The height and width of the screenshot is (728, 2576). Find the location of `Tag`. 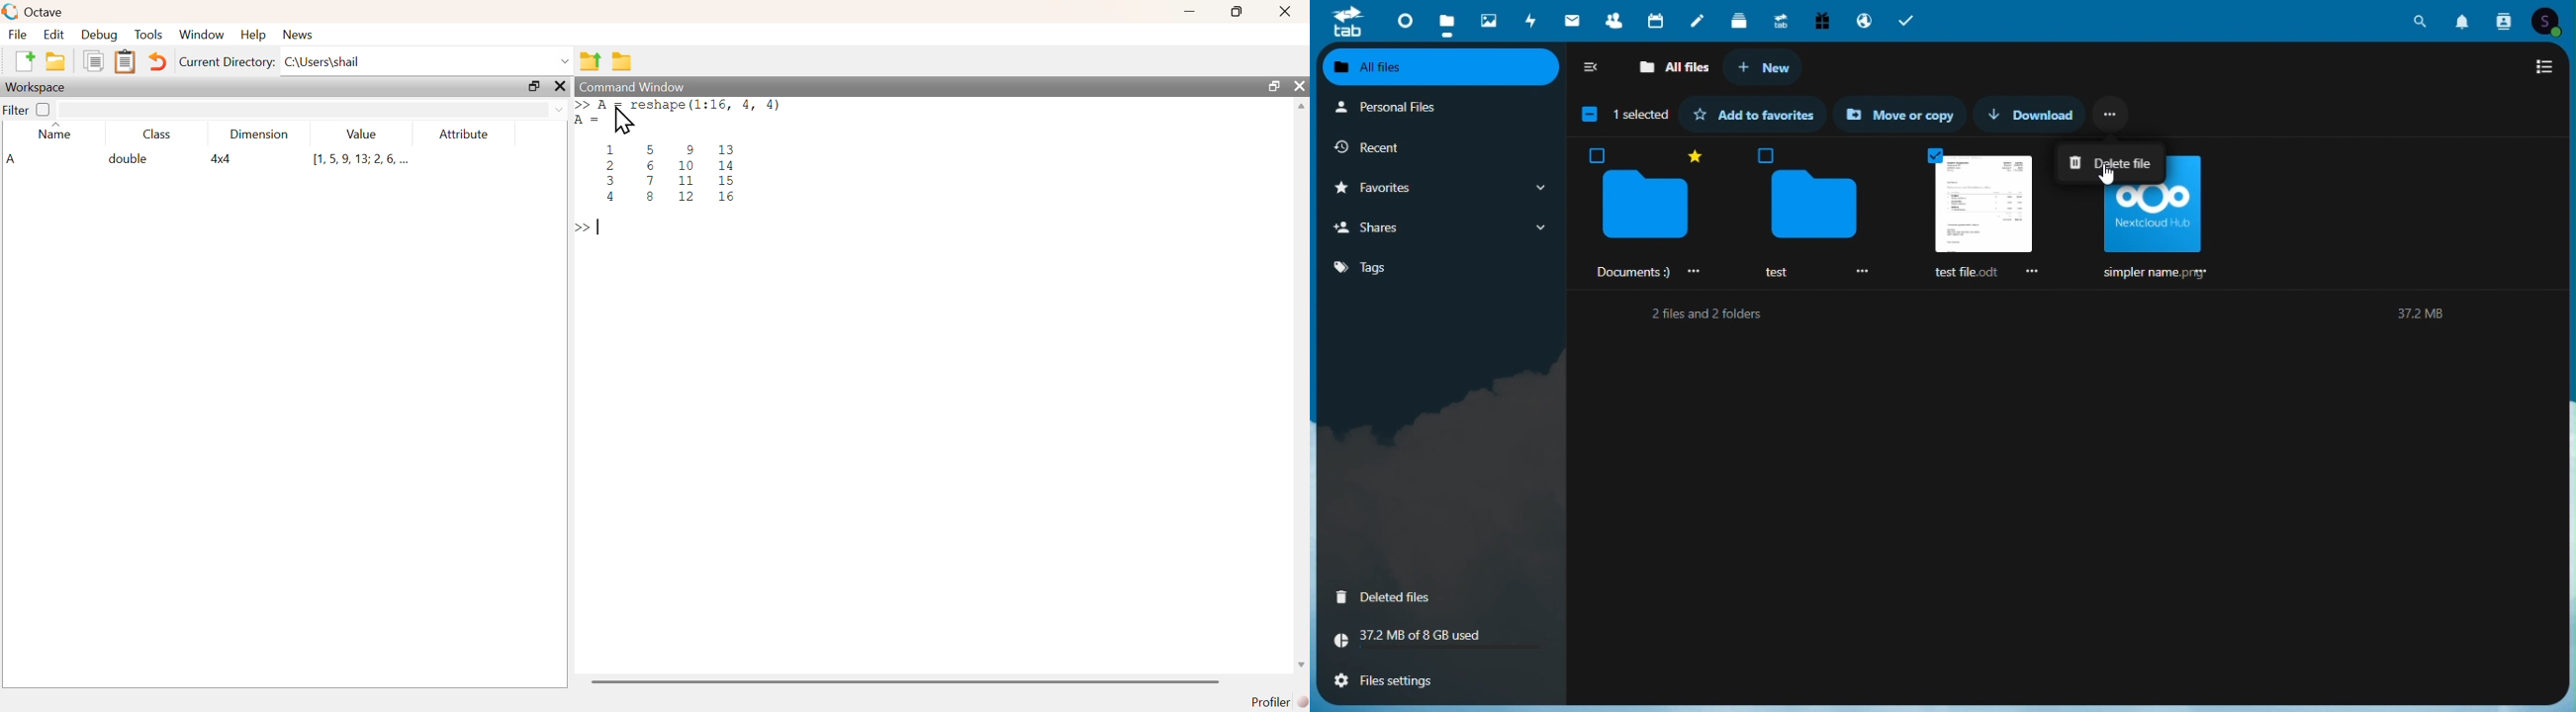

Tag is located at coordinates (1411, 267).